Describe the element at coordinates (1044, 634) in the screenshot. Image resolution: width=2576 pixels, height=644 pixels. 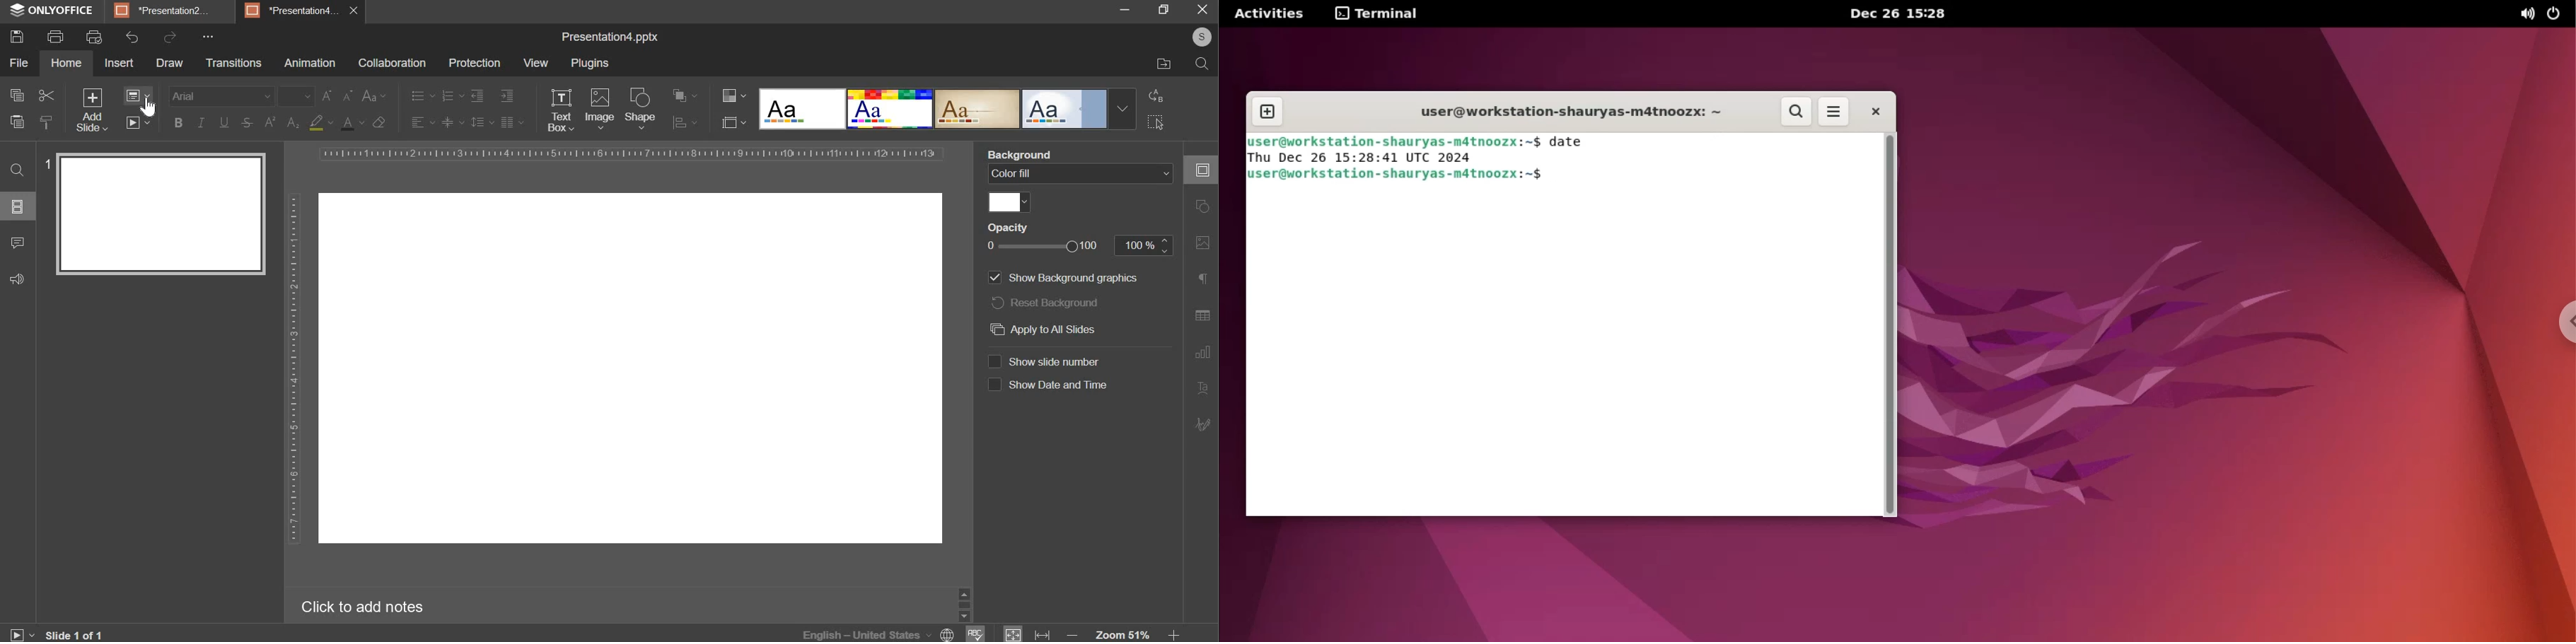
I see `fit to width` at that location.